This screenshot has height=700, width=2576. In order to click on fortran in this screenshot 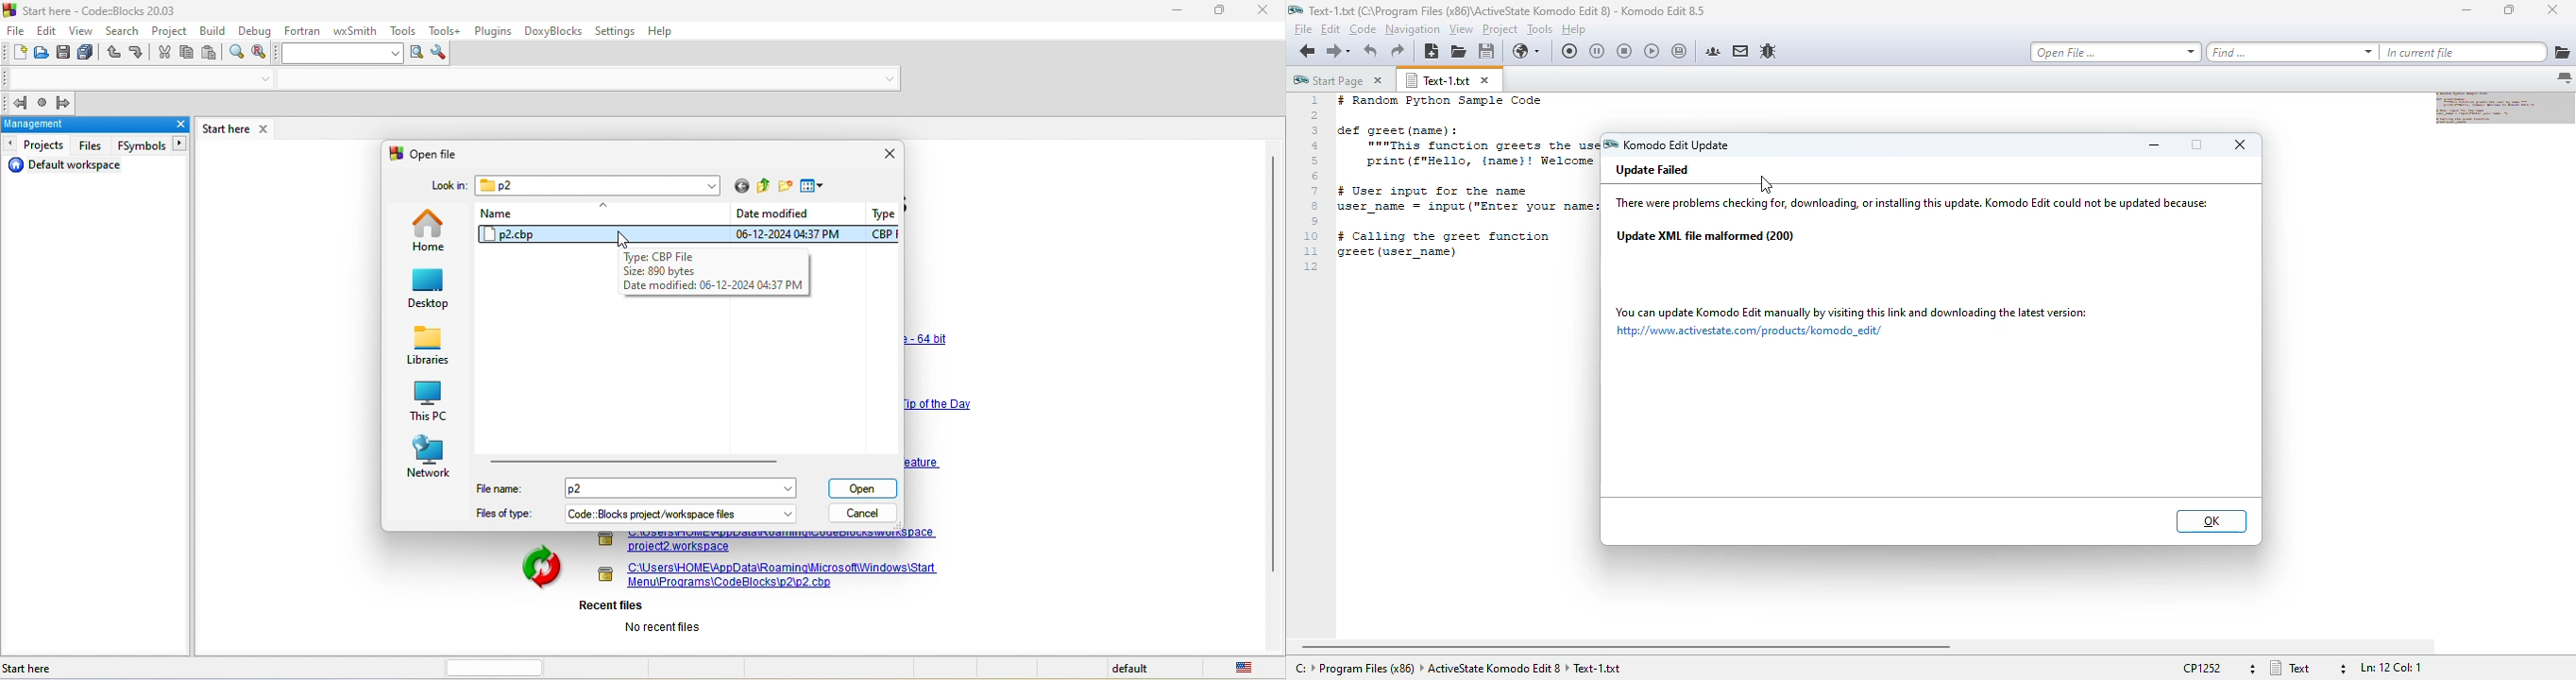, I will do `click(302, 32)`.